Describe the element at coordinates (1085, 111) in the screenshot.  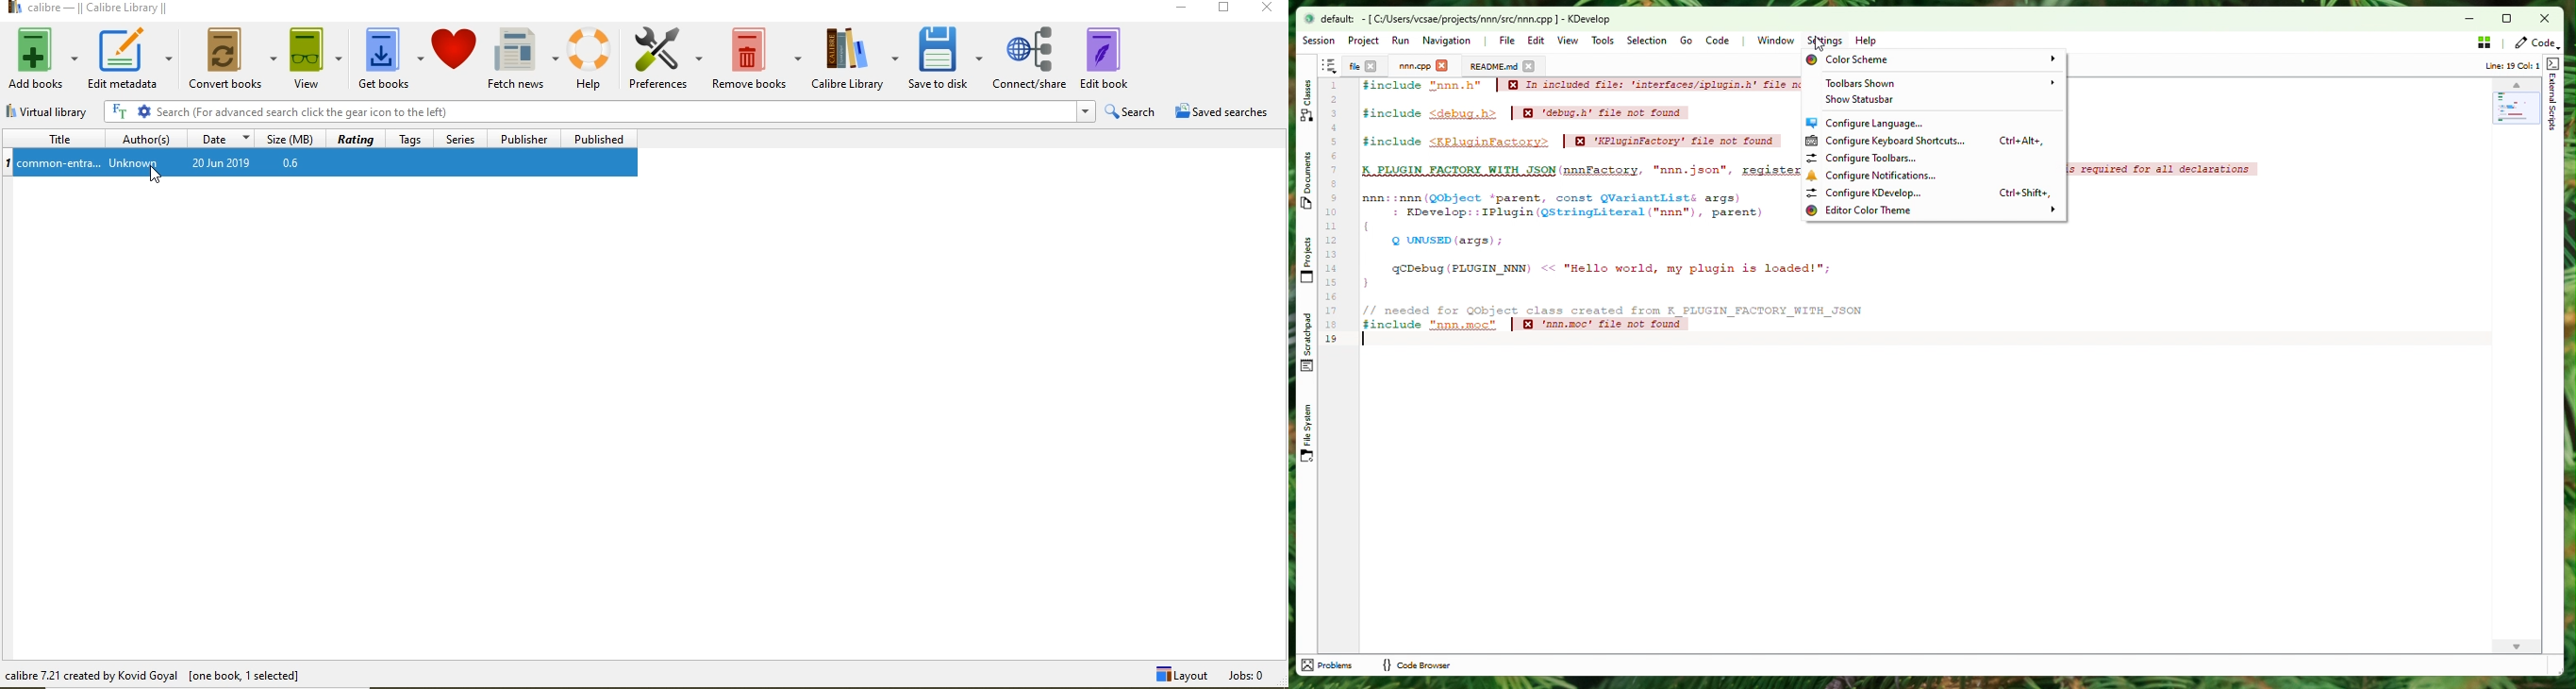
I see `Drop-down ` at that location.